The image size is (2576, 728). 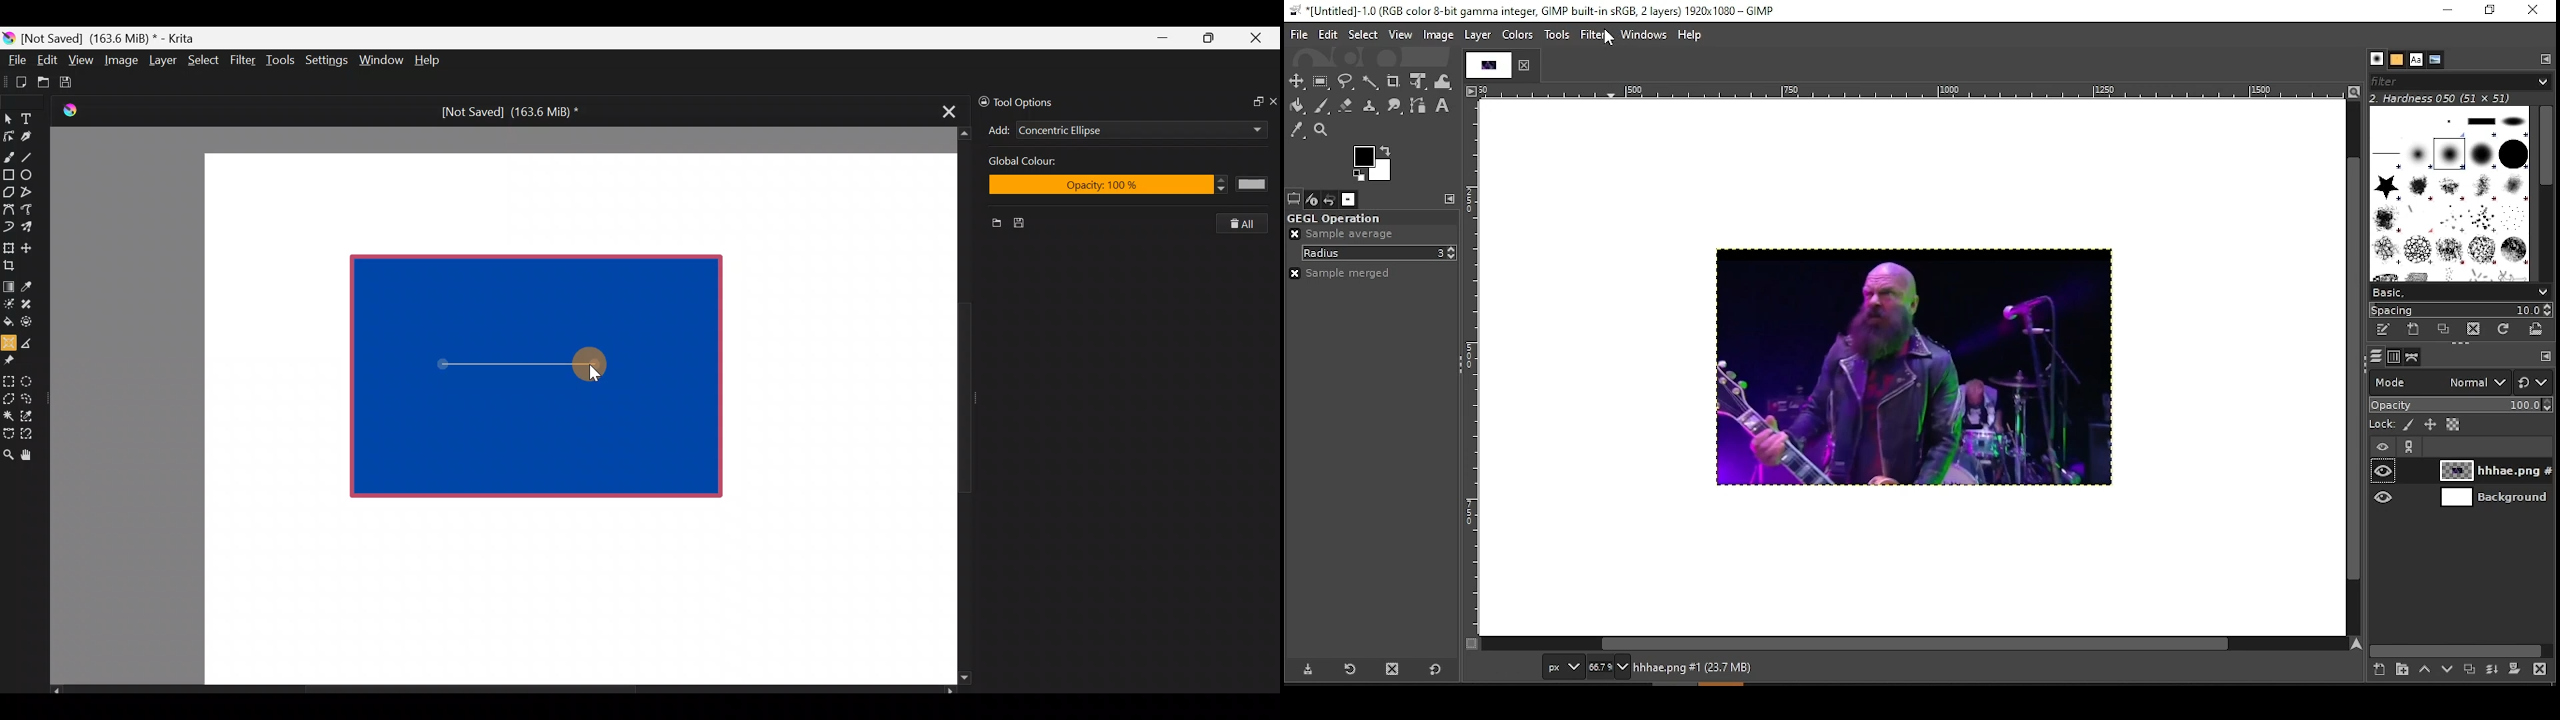 I want to click on Rectangular selection tool, so click(x=11, y=379).